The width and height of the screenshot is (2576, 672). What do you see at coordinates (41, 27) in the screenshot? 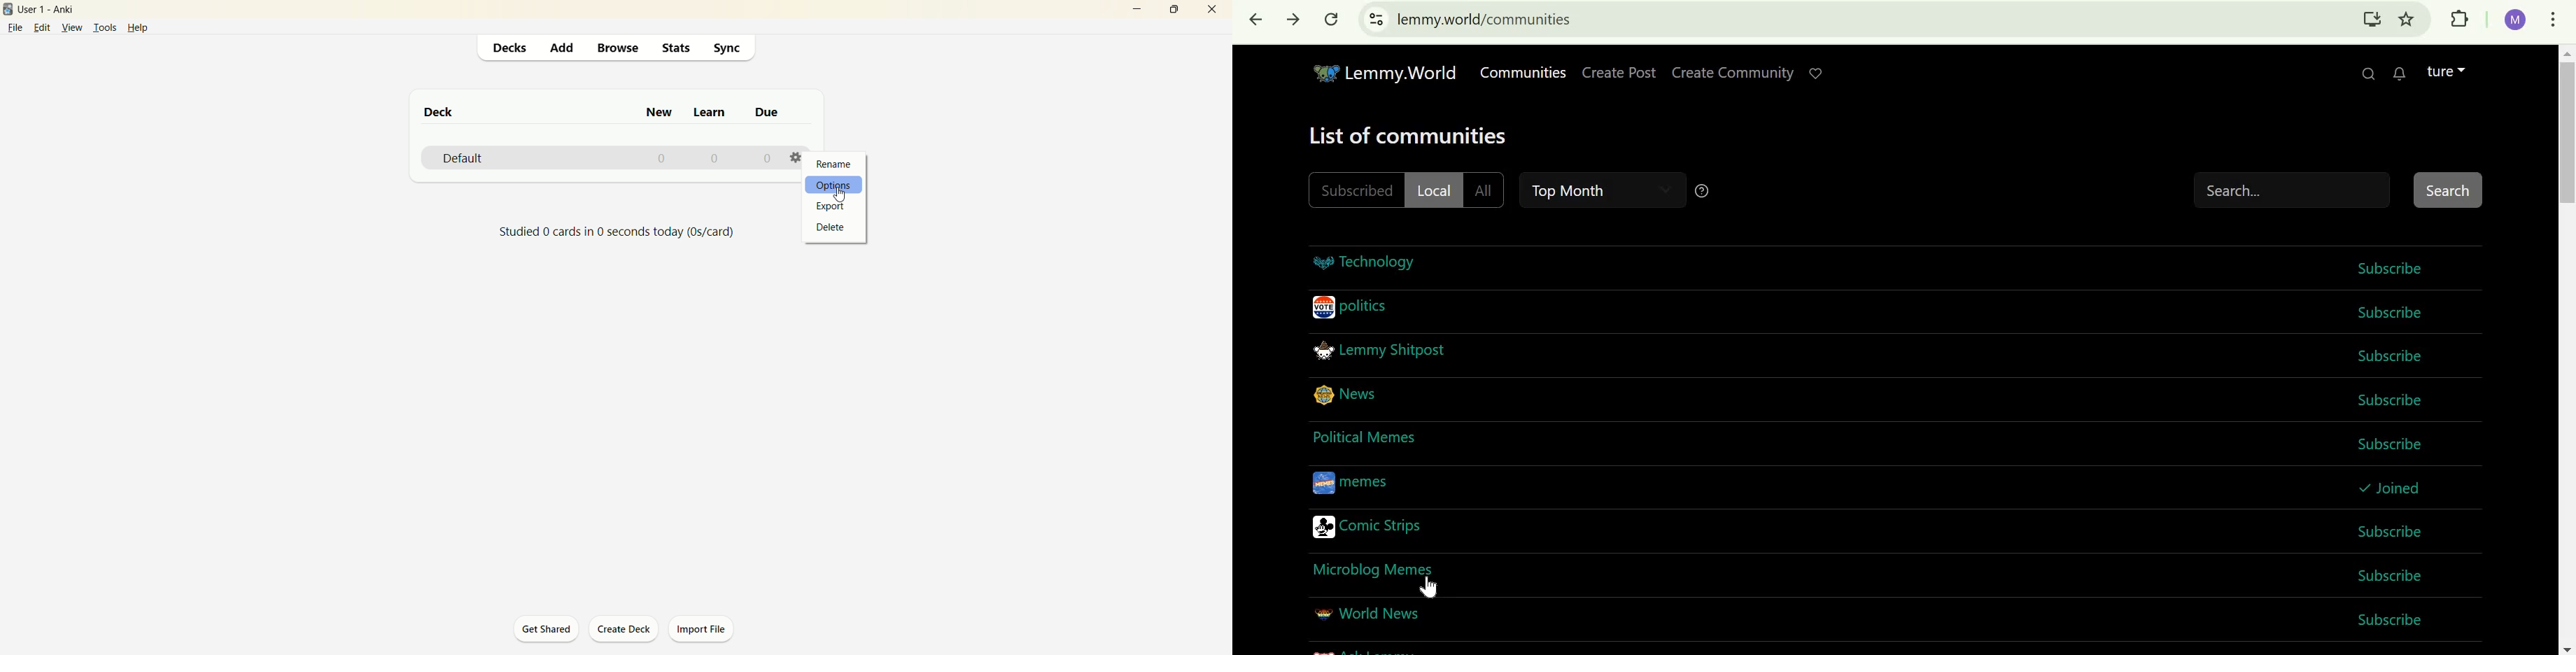
I see `edit` at bounding box center [41, 27].